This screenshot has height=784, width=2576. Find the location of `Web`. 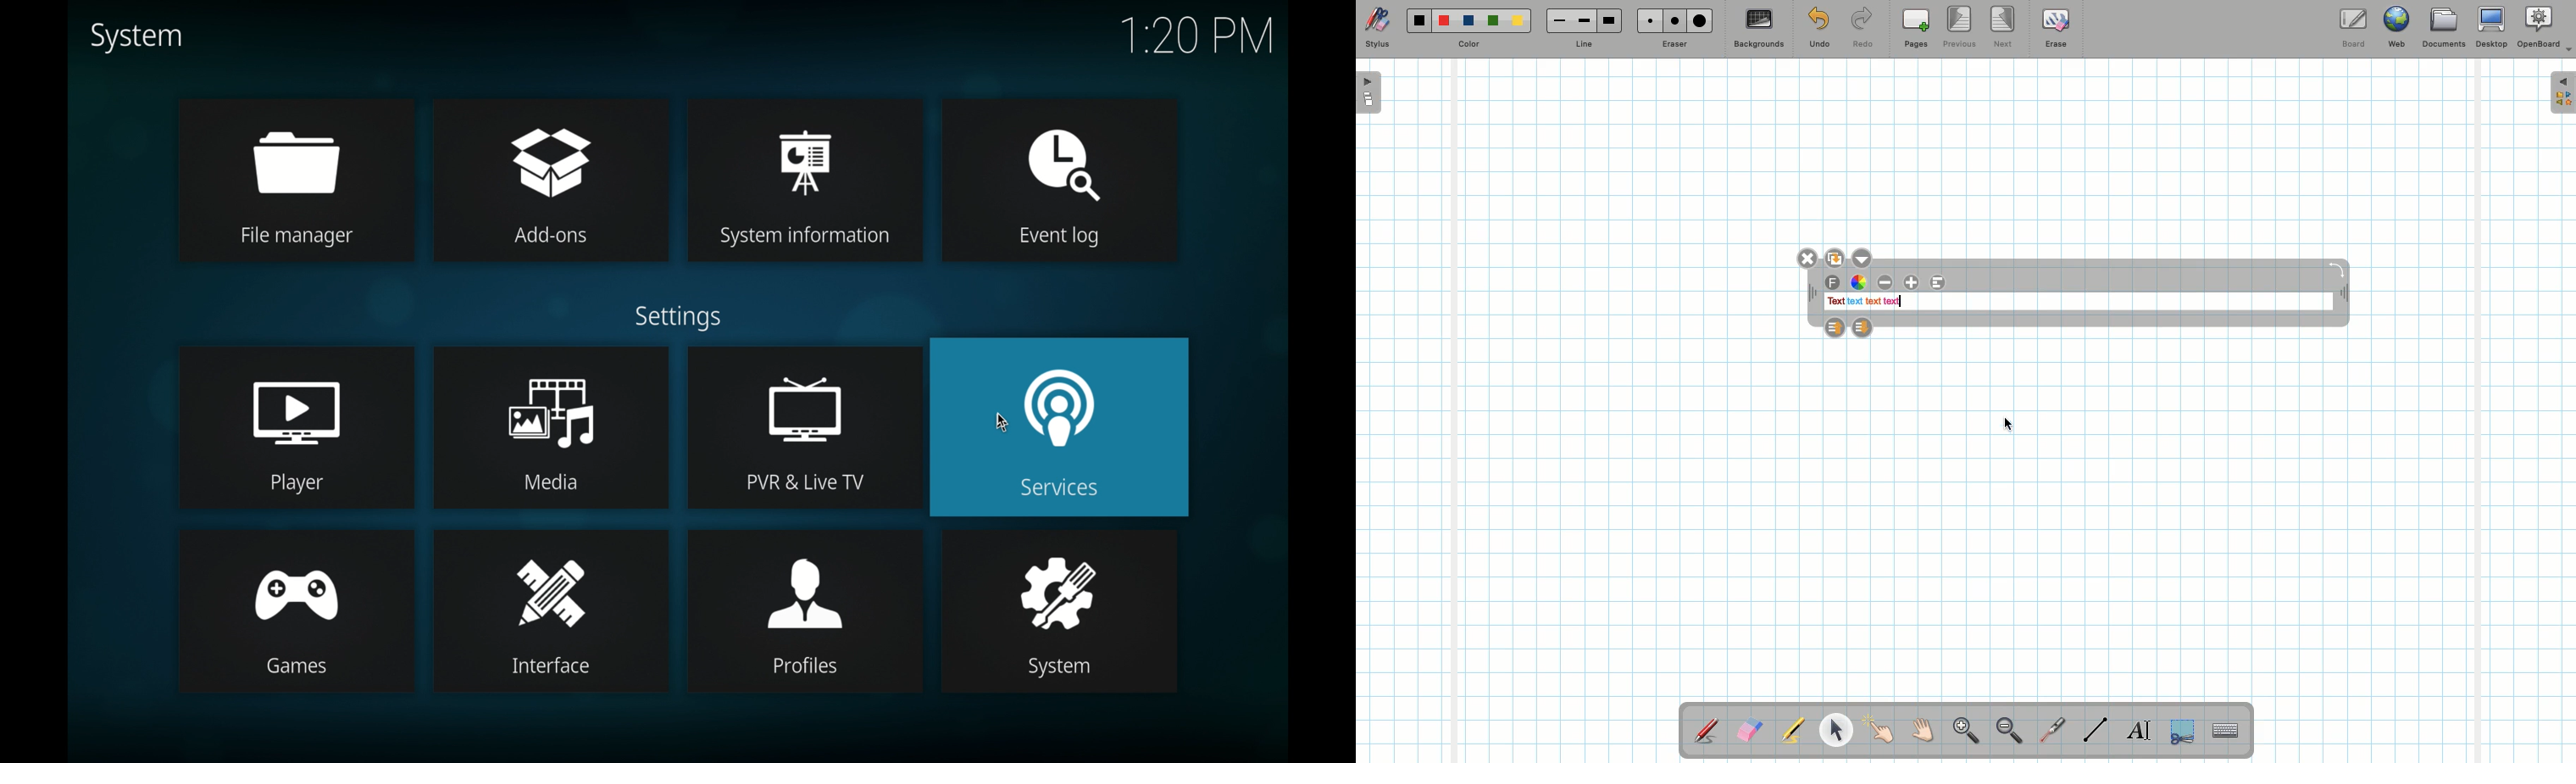

Web is located at coordinates (2396, 31).